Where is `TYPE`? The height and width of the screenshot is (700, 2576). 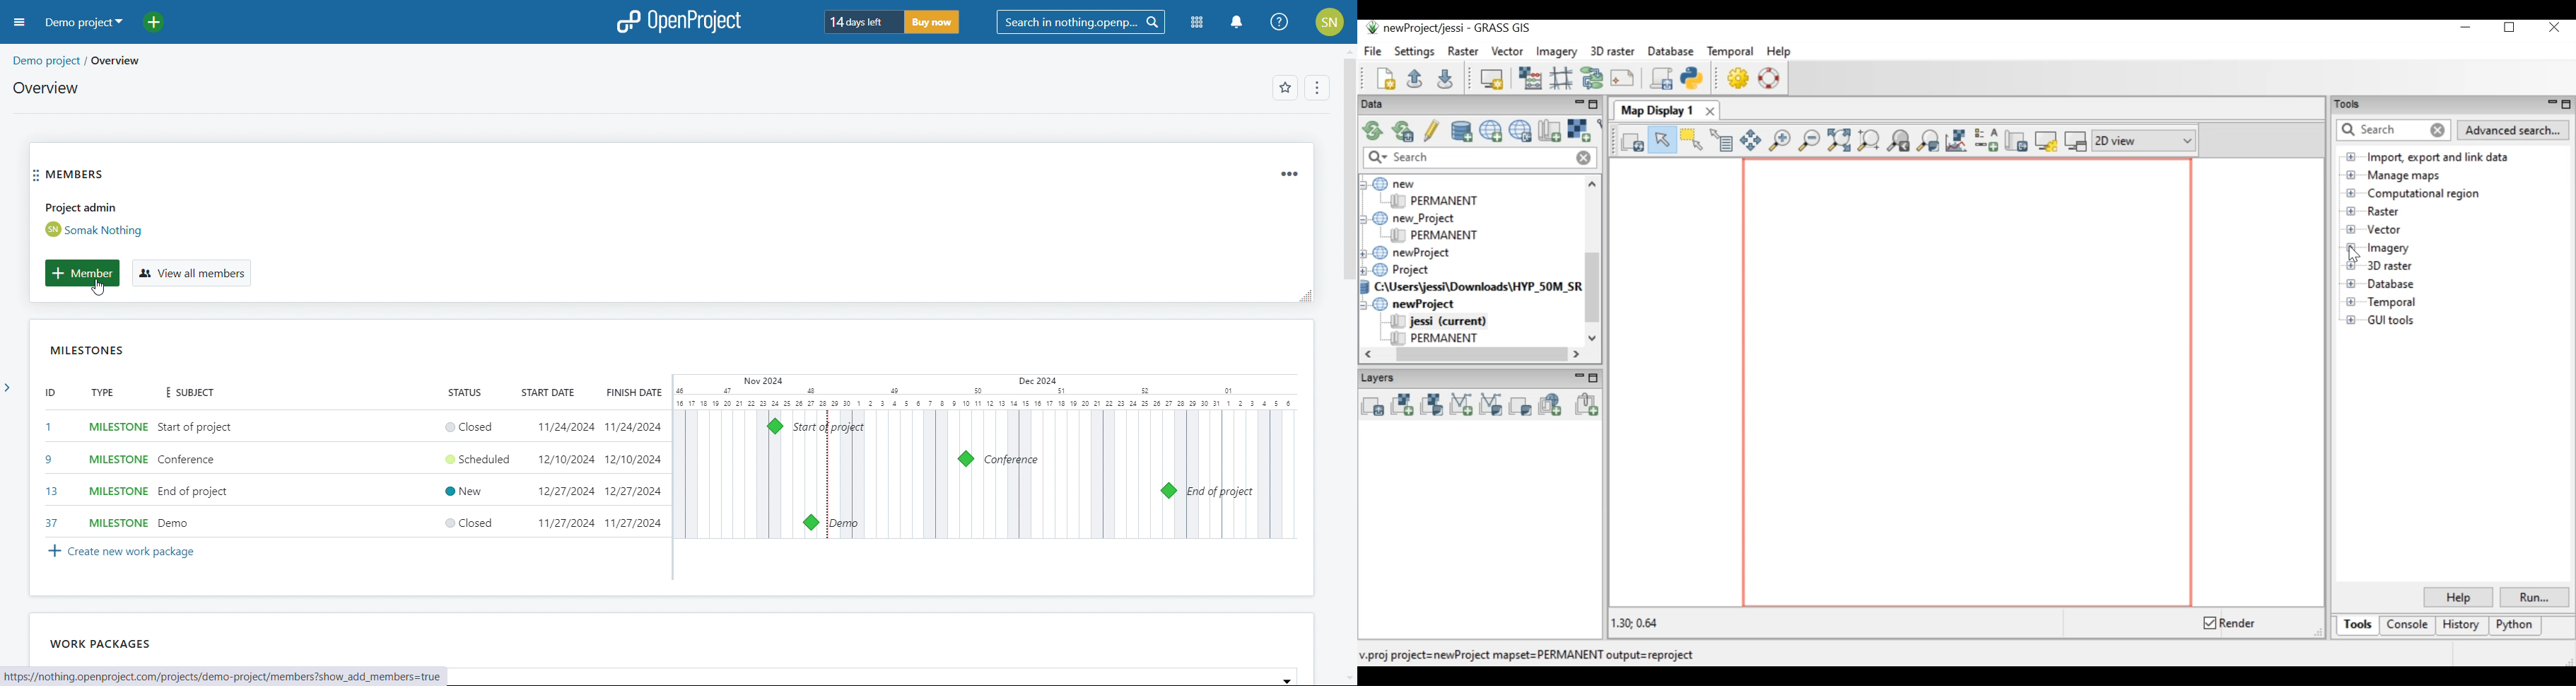
TYPE is located at coordinates (110, 395).